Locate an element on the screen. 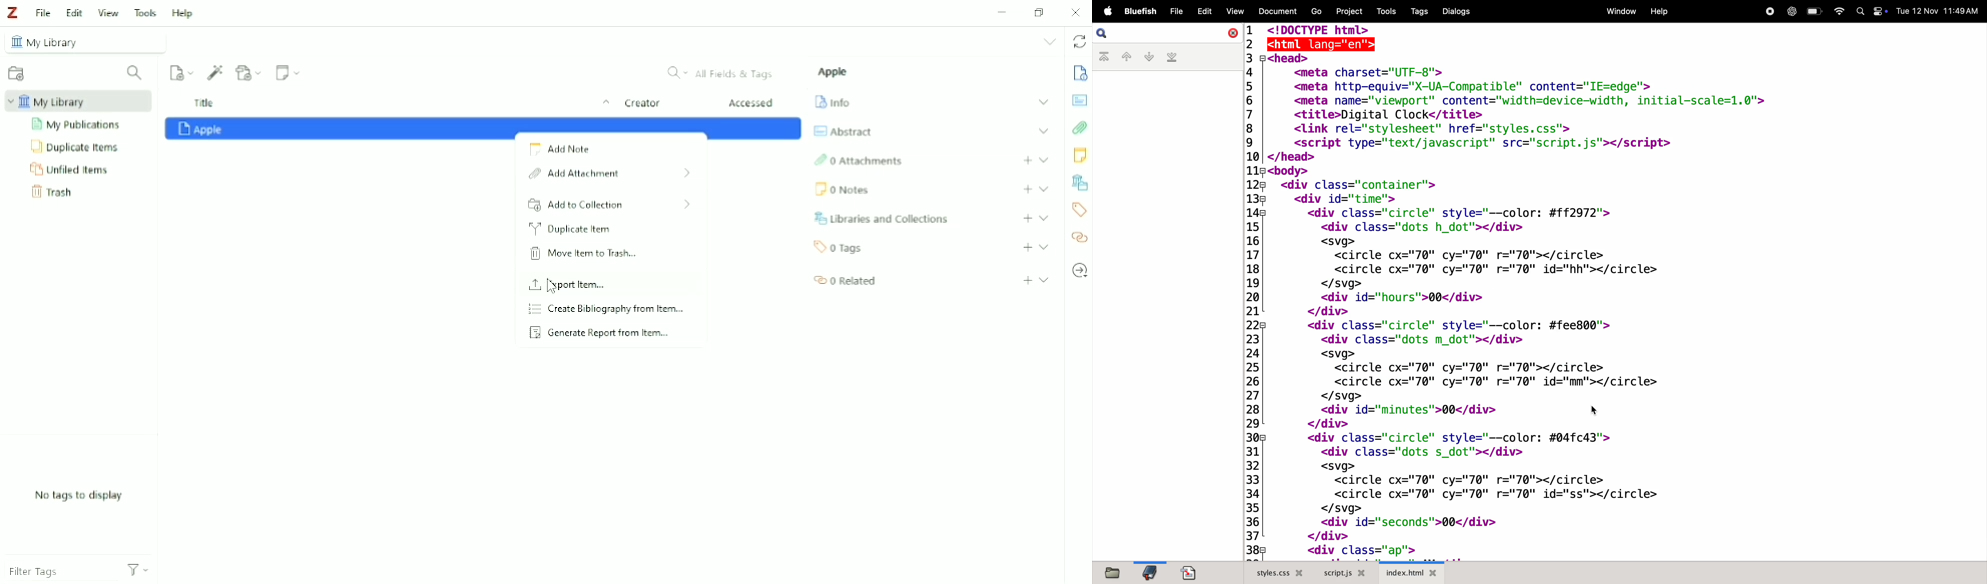 Image resolution: width=1988 pixels, height=588 pixels. Apple is located at coordinates (835, 72).